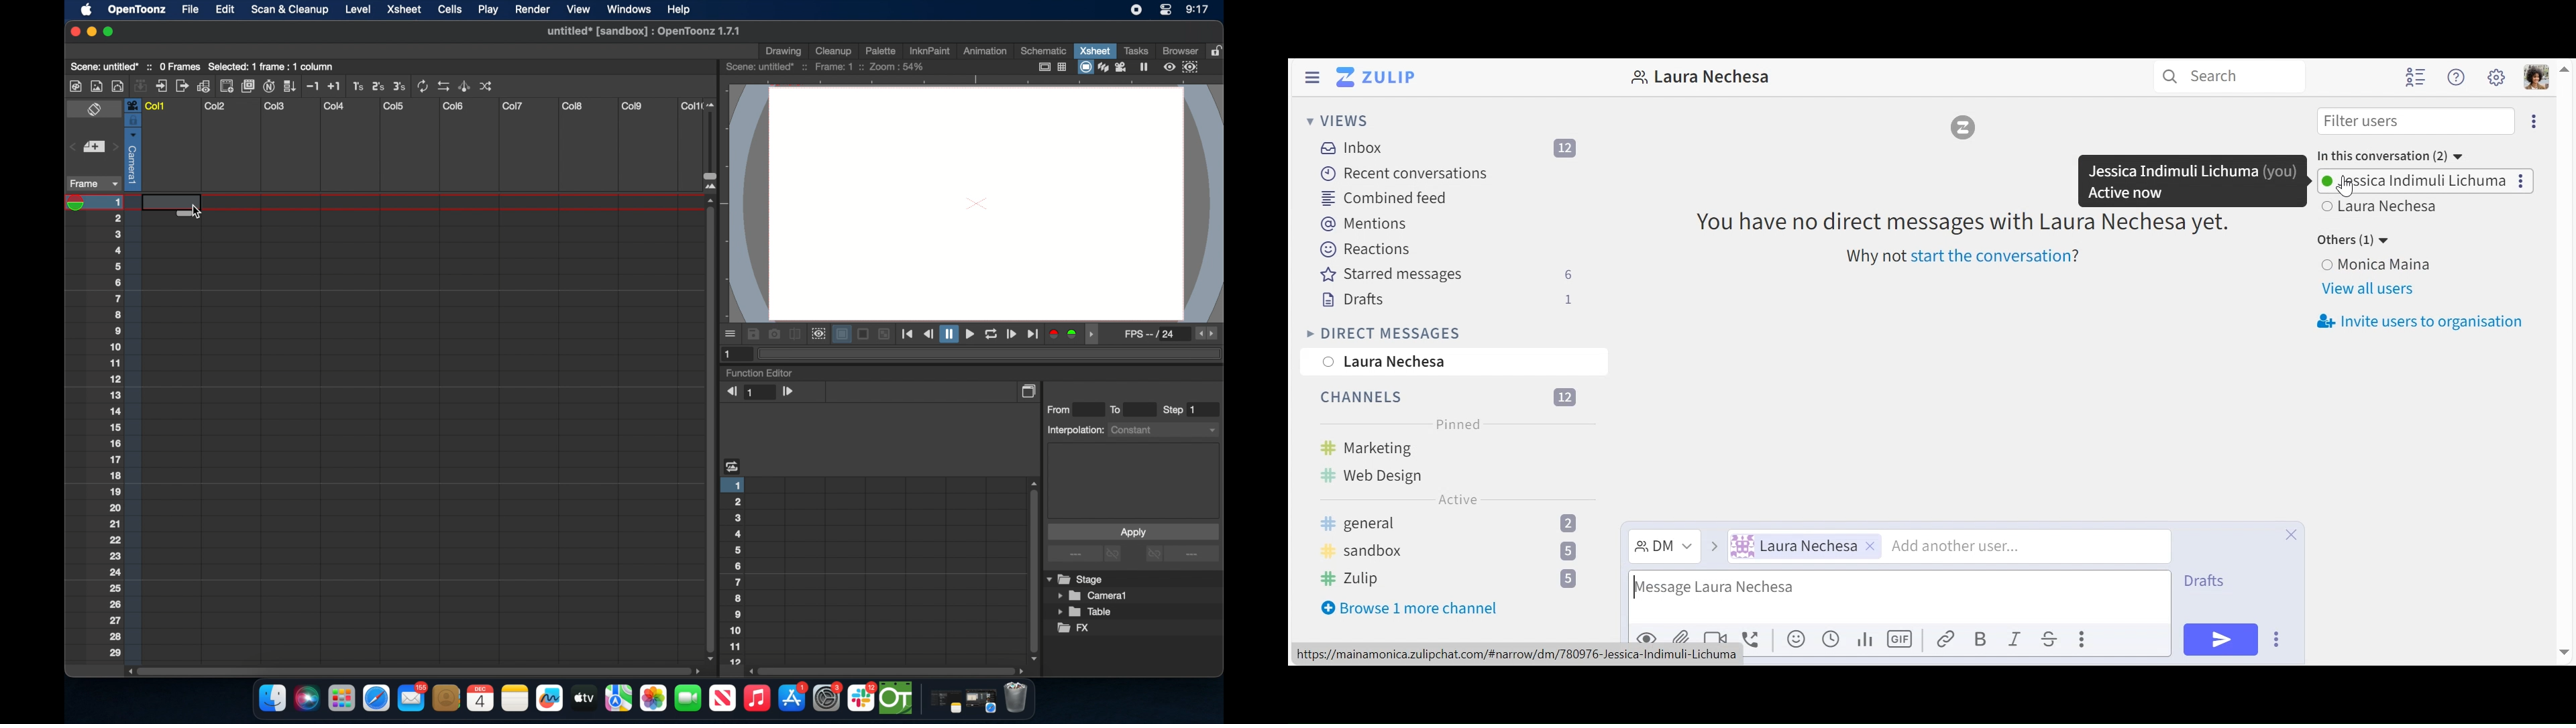 The width and height of the screenshot is (2576, 728). What do you see at coordinates (722, 699) in the screenshot?
I see `apple tv` at bounding box center [722, 699].